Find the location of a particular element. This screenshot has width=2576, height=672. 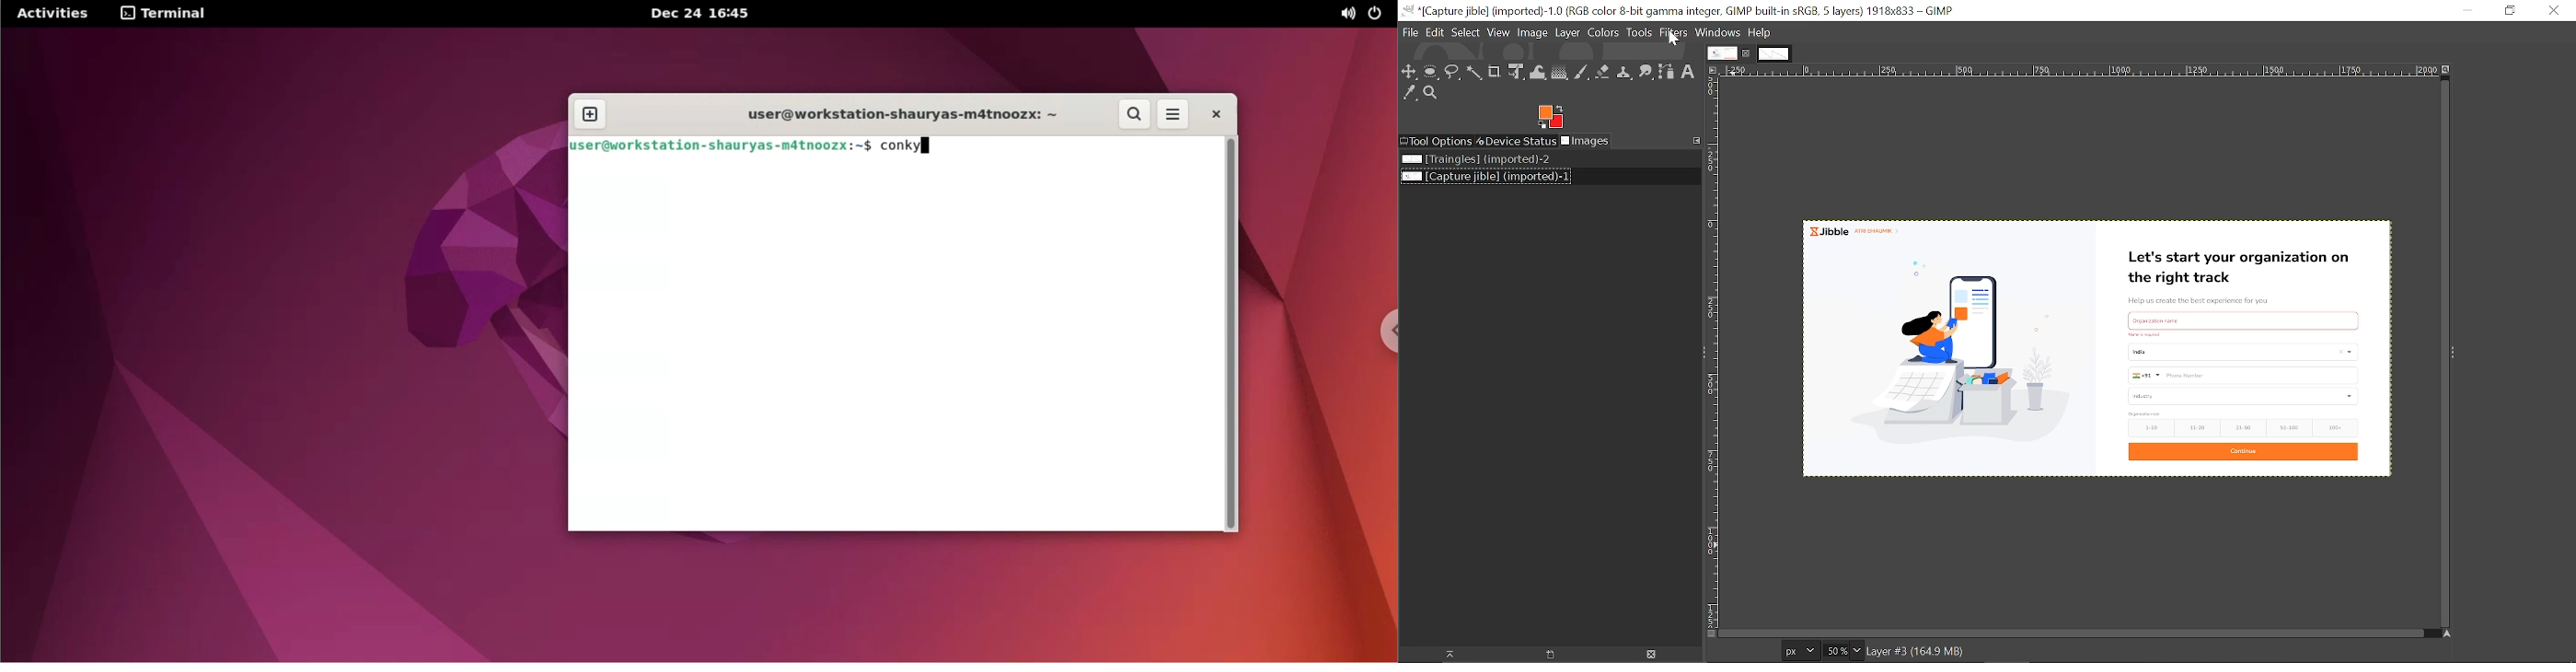

country is located at coordinates (2243, 351).